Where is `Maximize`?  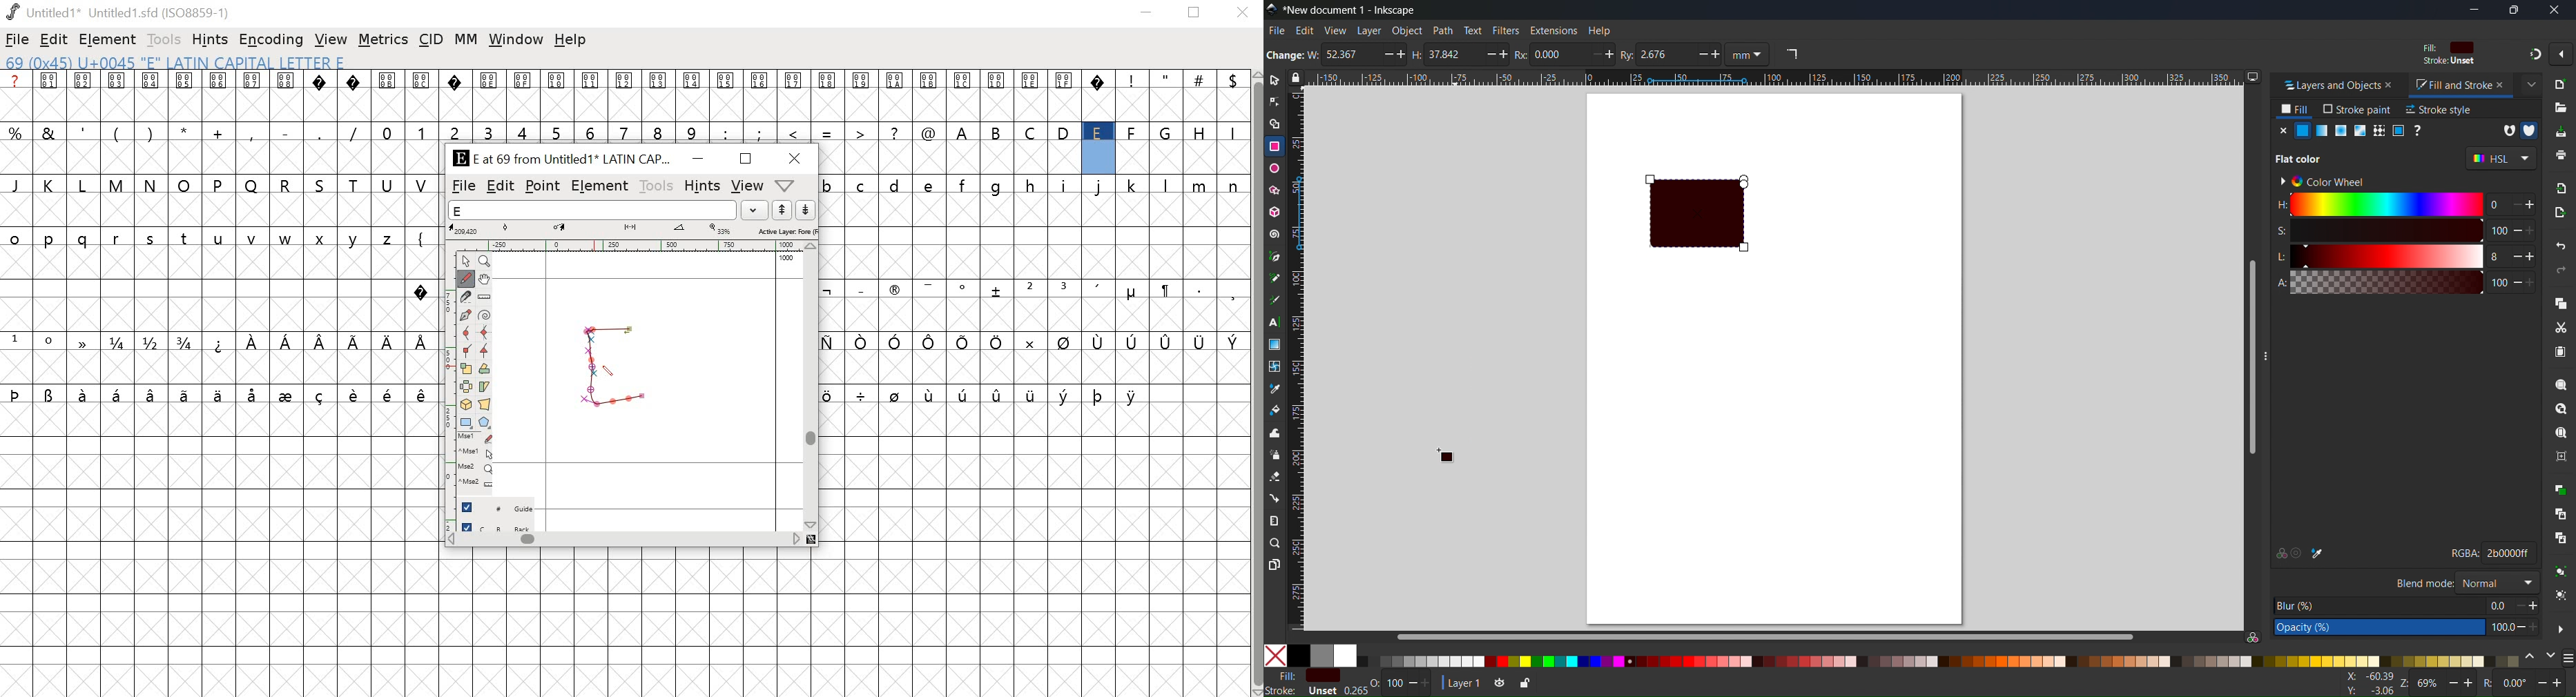
Maximize is located at coordinates (744, 158).